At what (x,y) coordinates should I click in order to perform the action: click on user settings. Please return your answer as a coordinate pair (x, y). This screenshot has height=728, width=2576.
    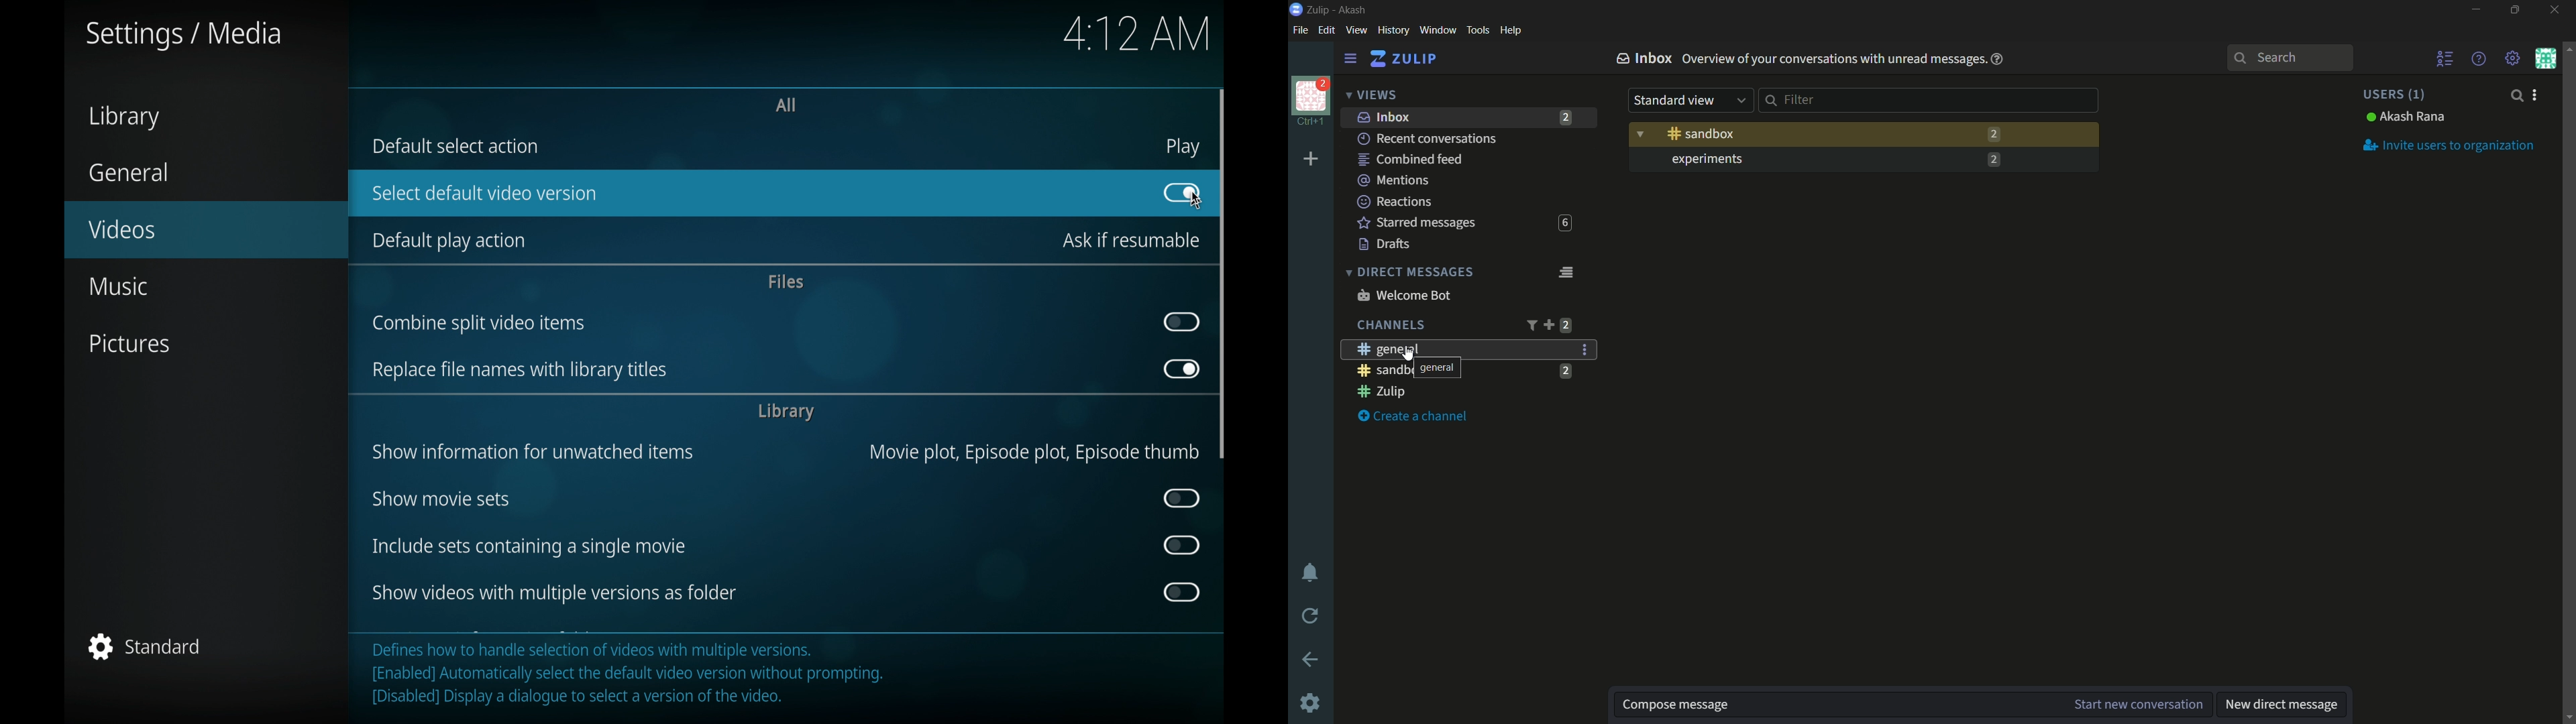
    Looking at the image, I should click on (2537, 95).